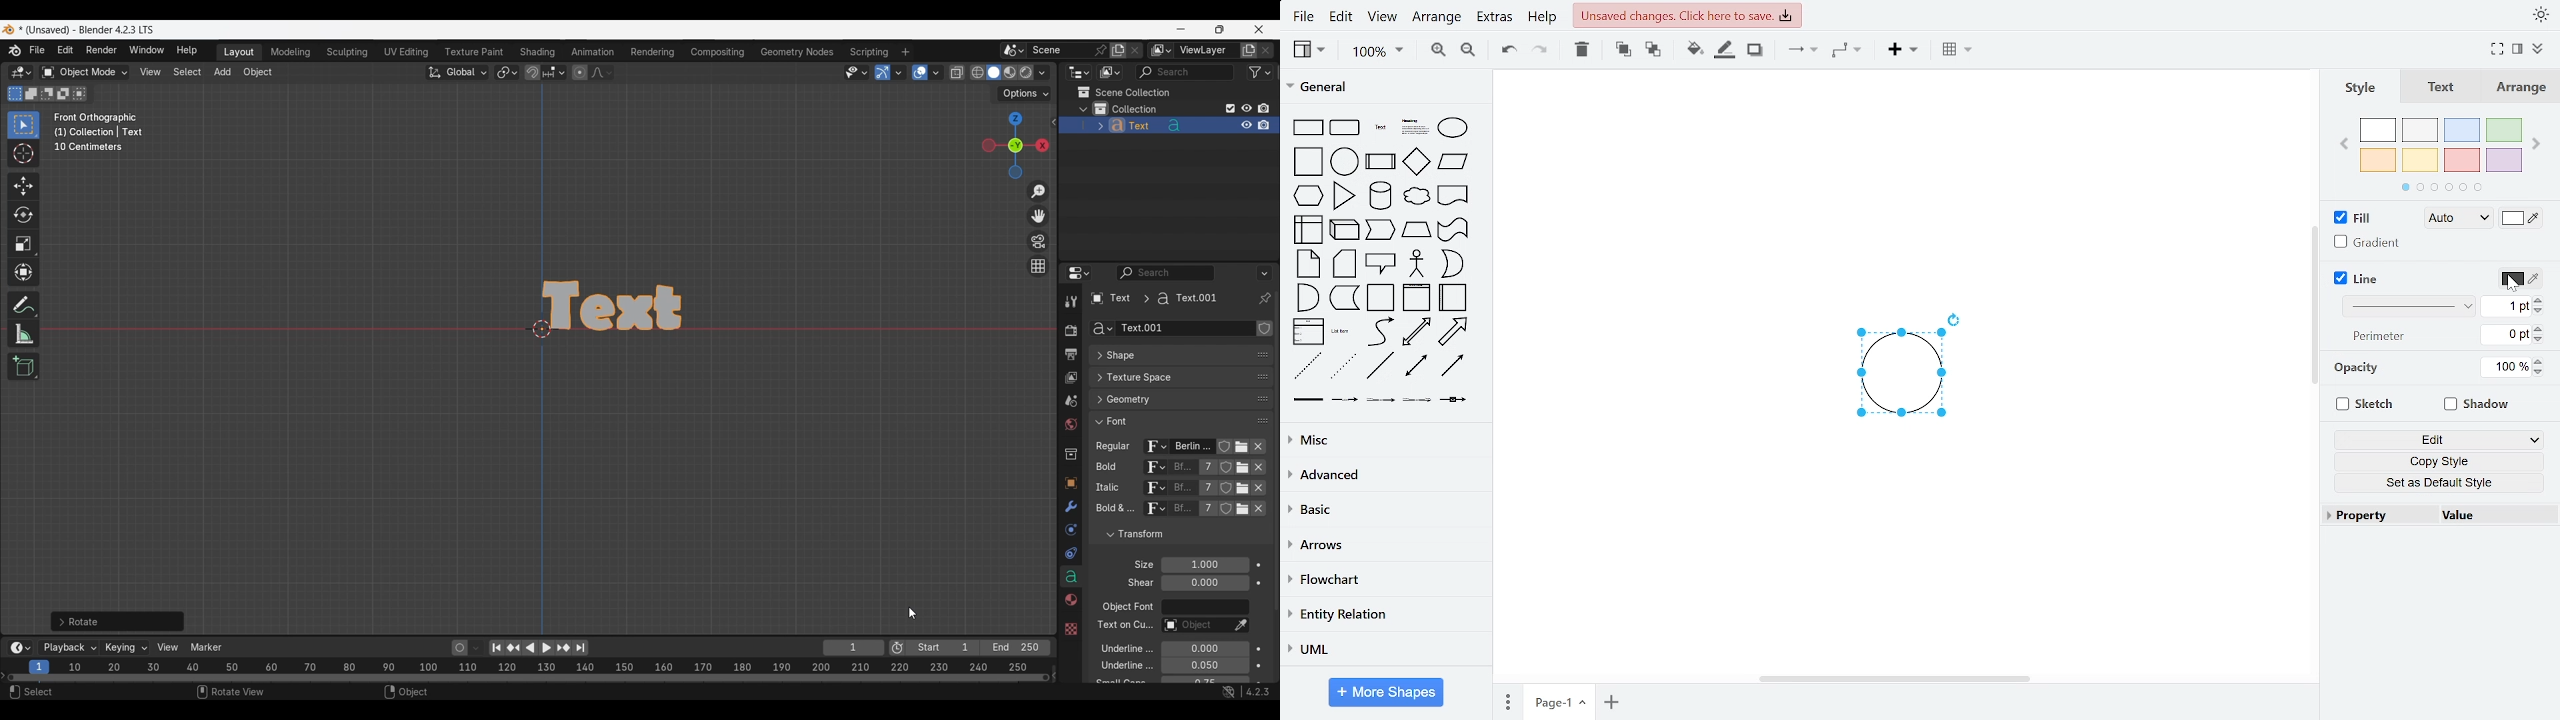 The height and width of the screenshot is (728, 2576). Describe the element at coordinates (1381, 128) in the screenshot. I see `text` at that location.